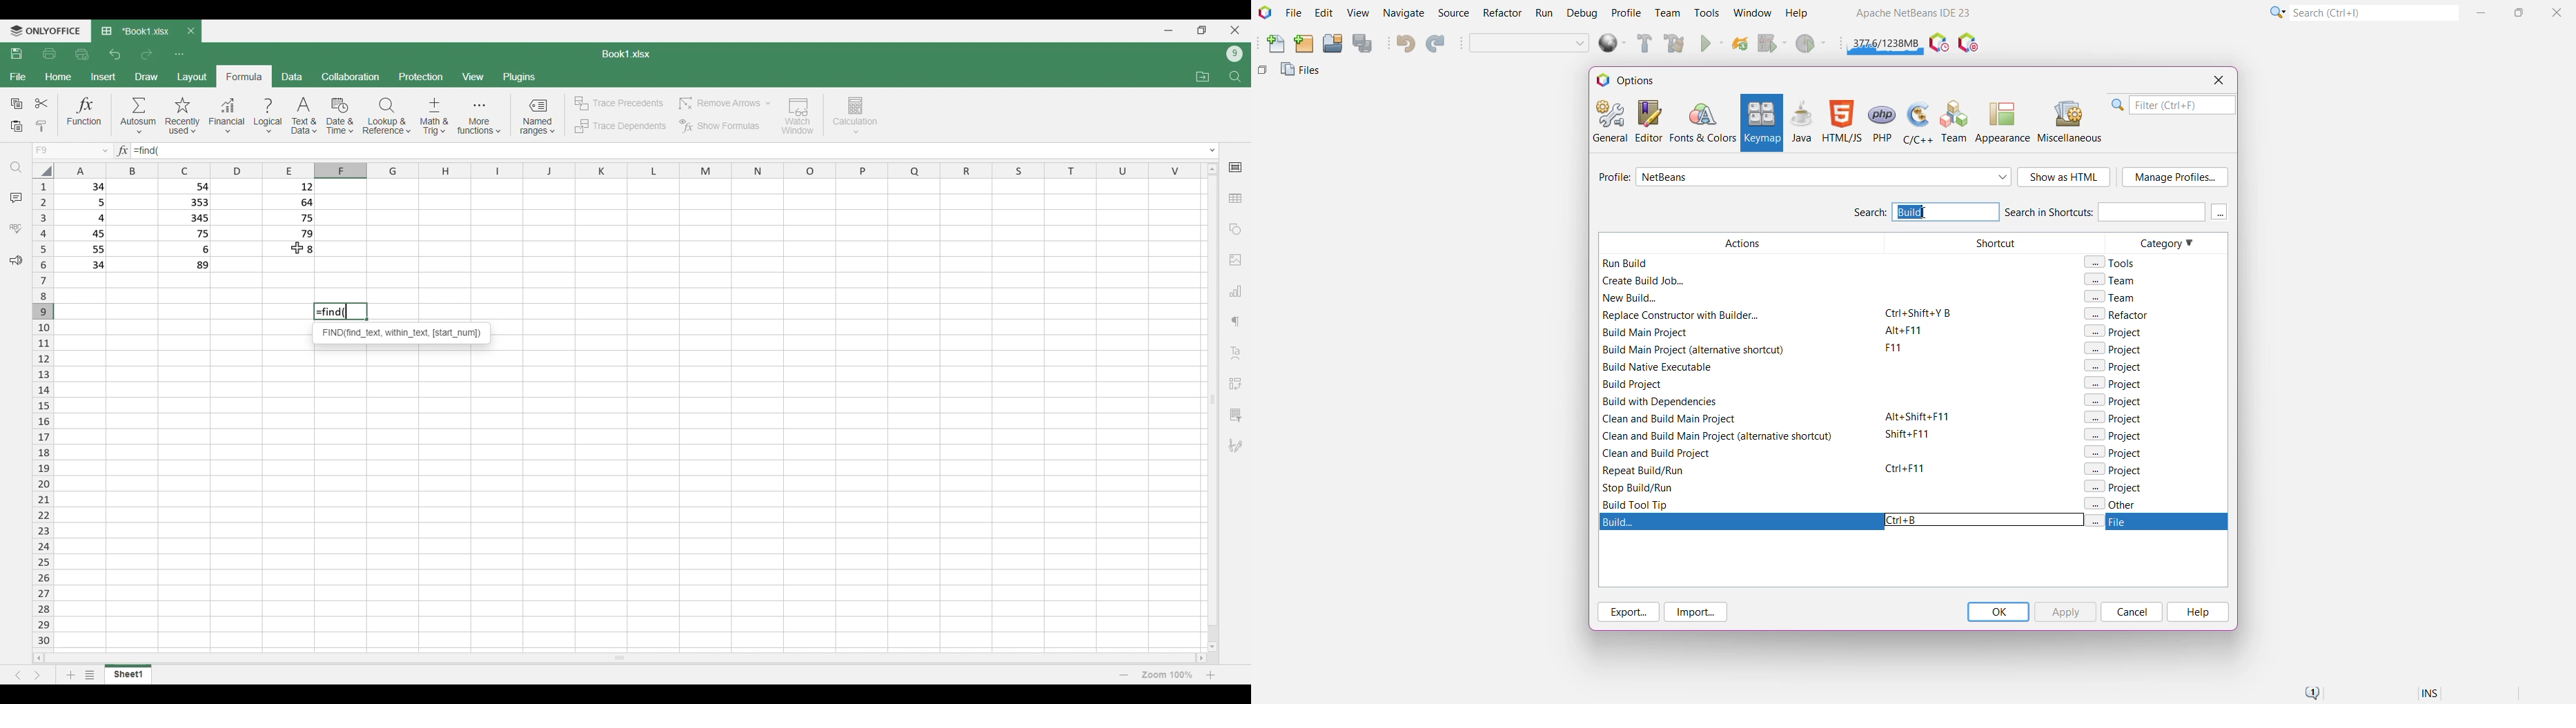 The height and width of the screenshot is (728, 2576). I want to click on Add digital signature or signature line, so click(1236, 446).